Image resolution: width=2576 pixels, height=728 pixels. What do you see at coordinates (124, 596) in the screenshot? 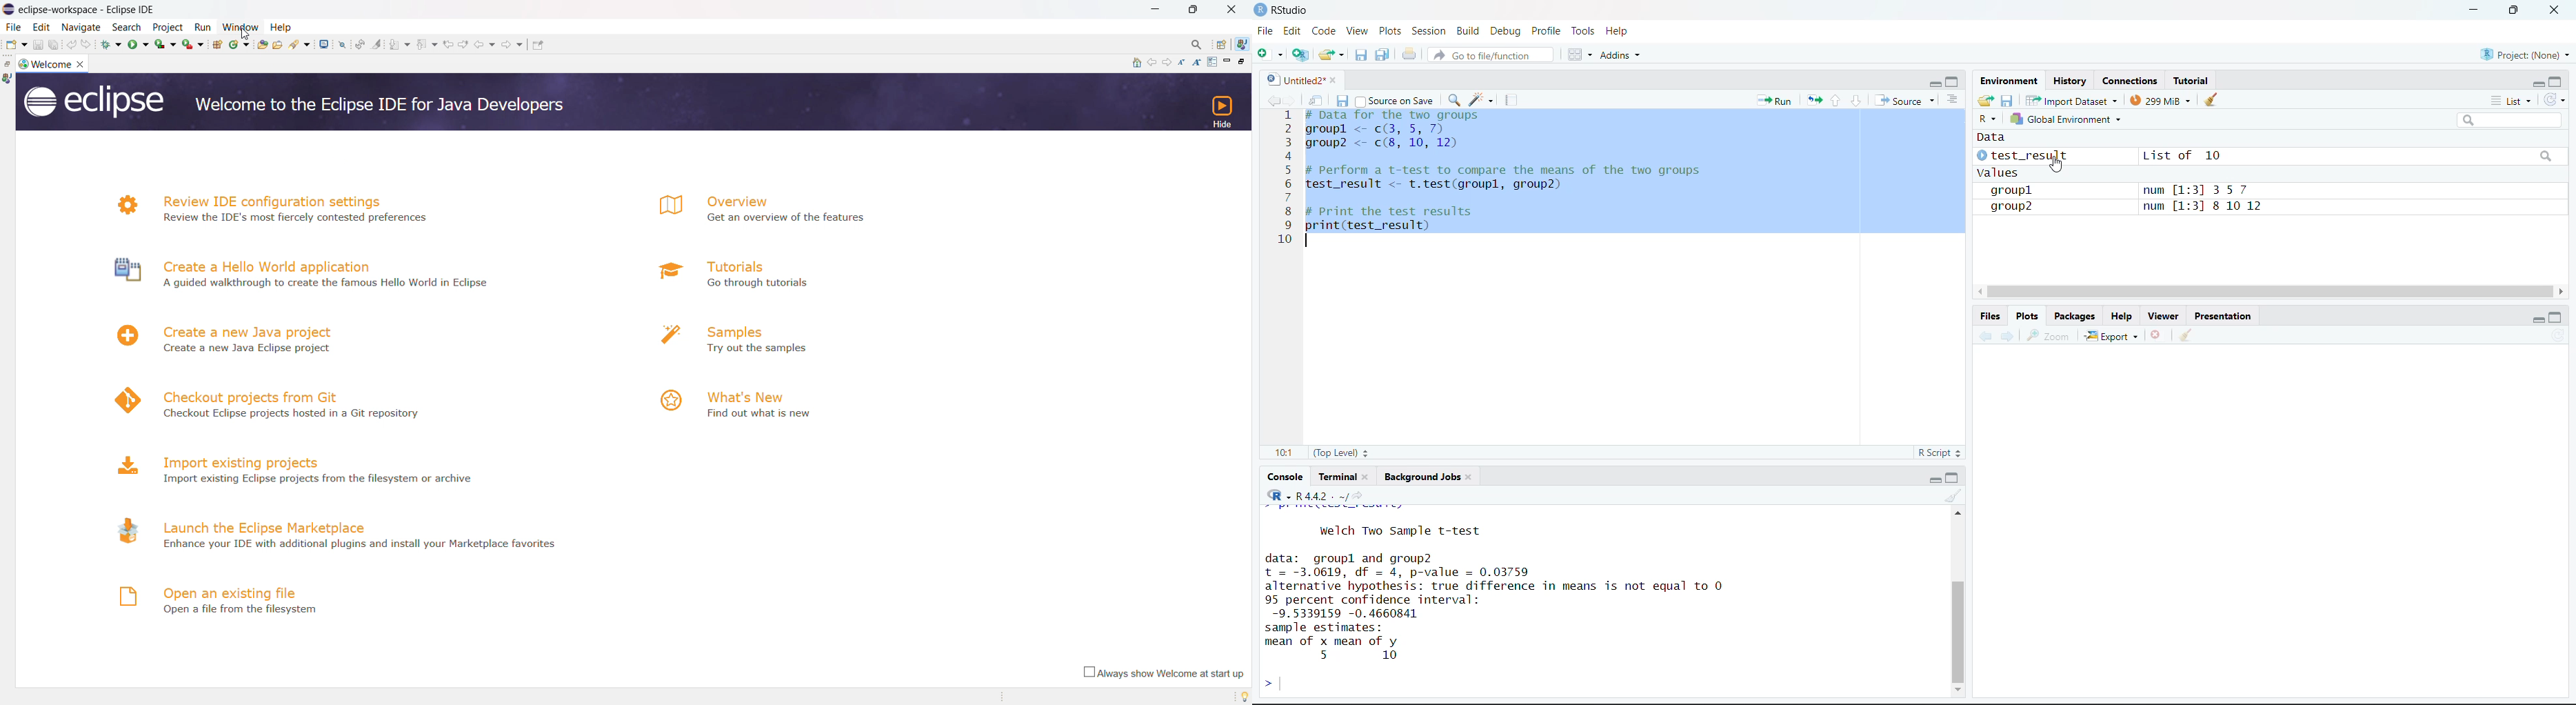
I see `logo` at bounding box center [124, 596].